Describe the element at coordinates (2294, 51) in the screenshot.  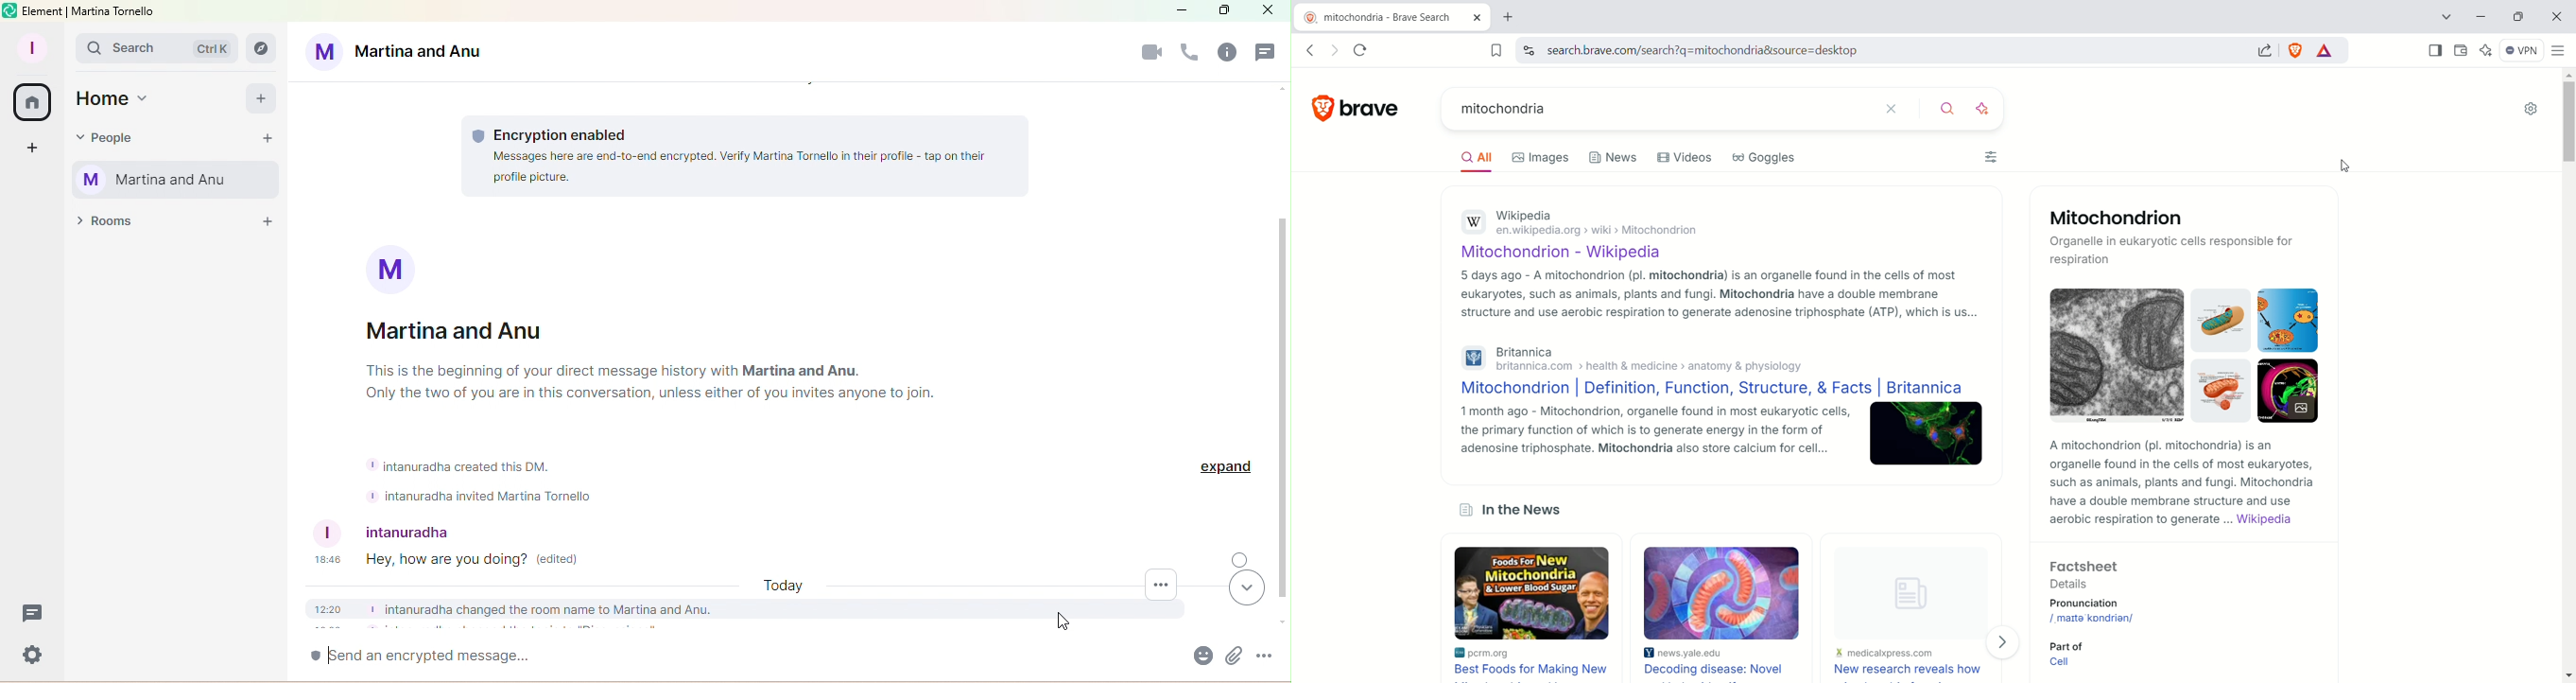
I see `brave shield` at that location.